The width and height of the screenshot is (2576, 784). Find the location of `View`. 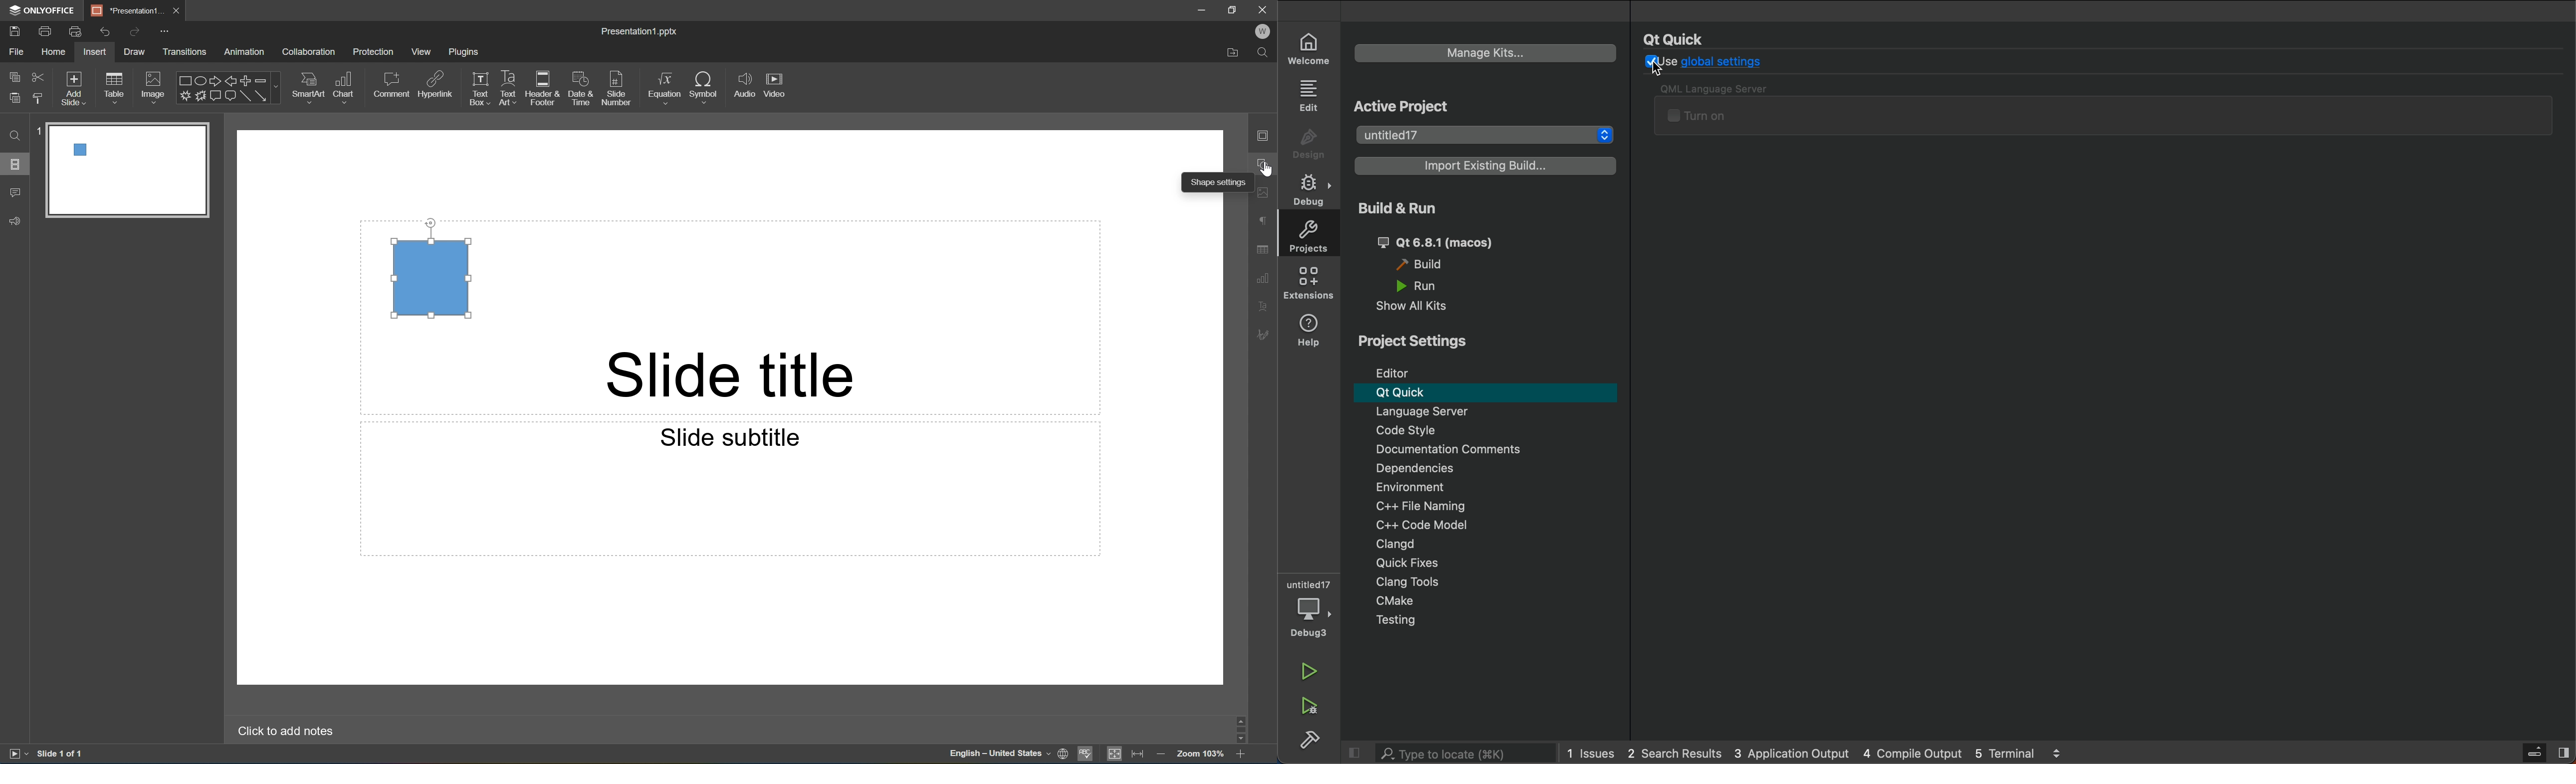

View is located at coordinates (422, 51).